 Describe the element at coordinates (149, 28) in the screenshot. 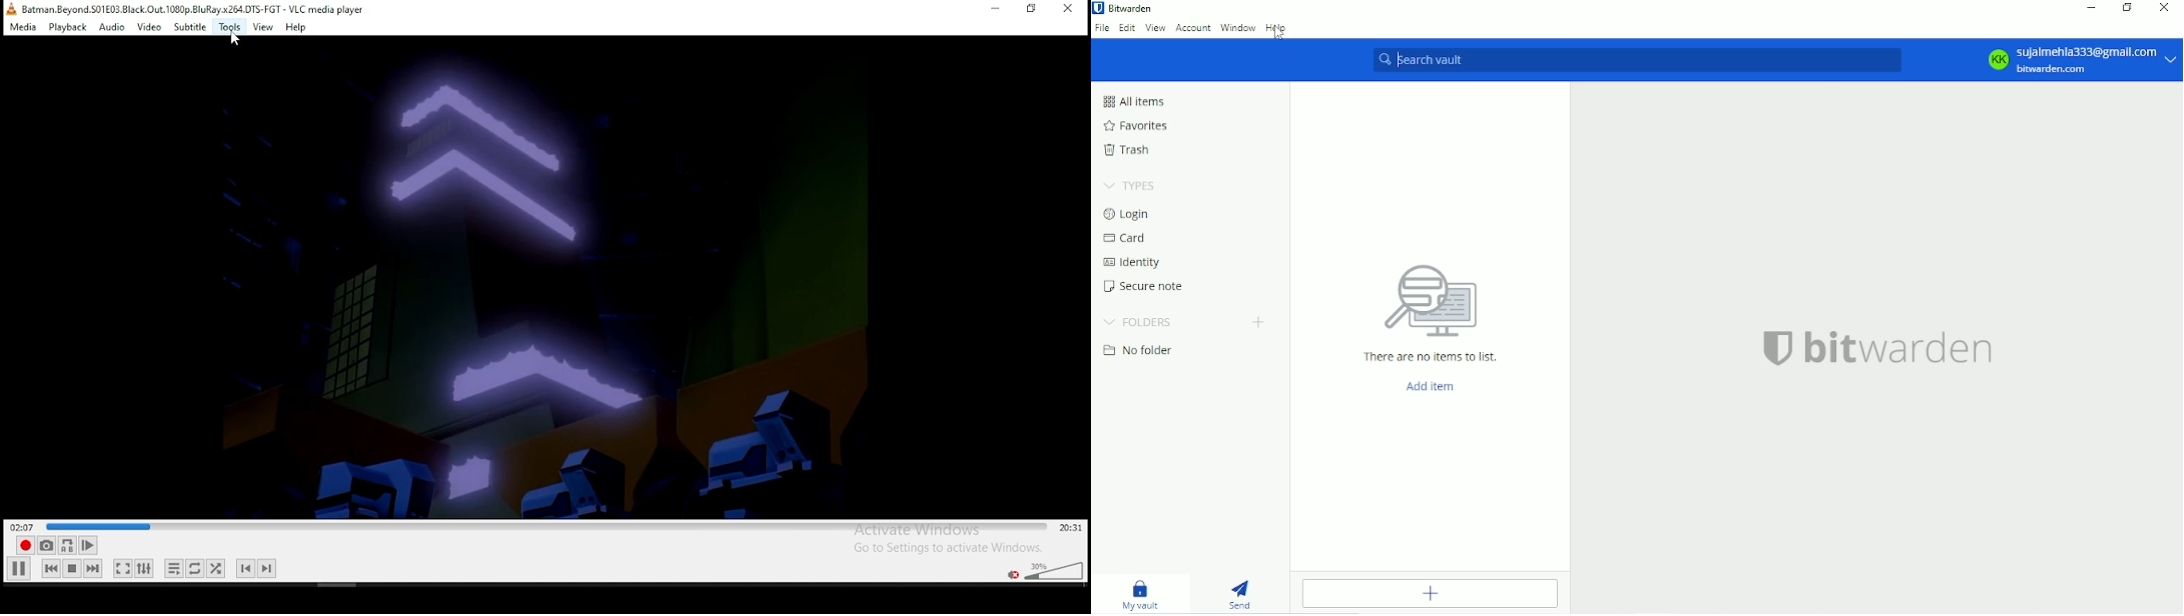

I see `video` at that location.